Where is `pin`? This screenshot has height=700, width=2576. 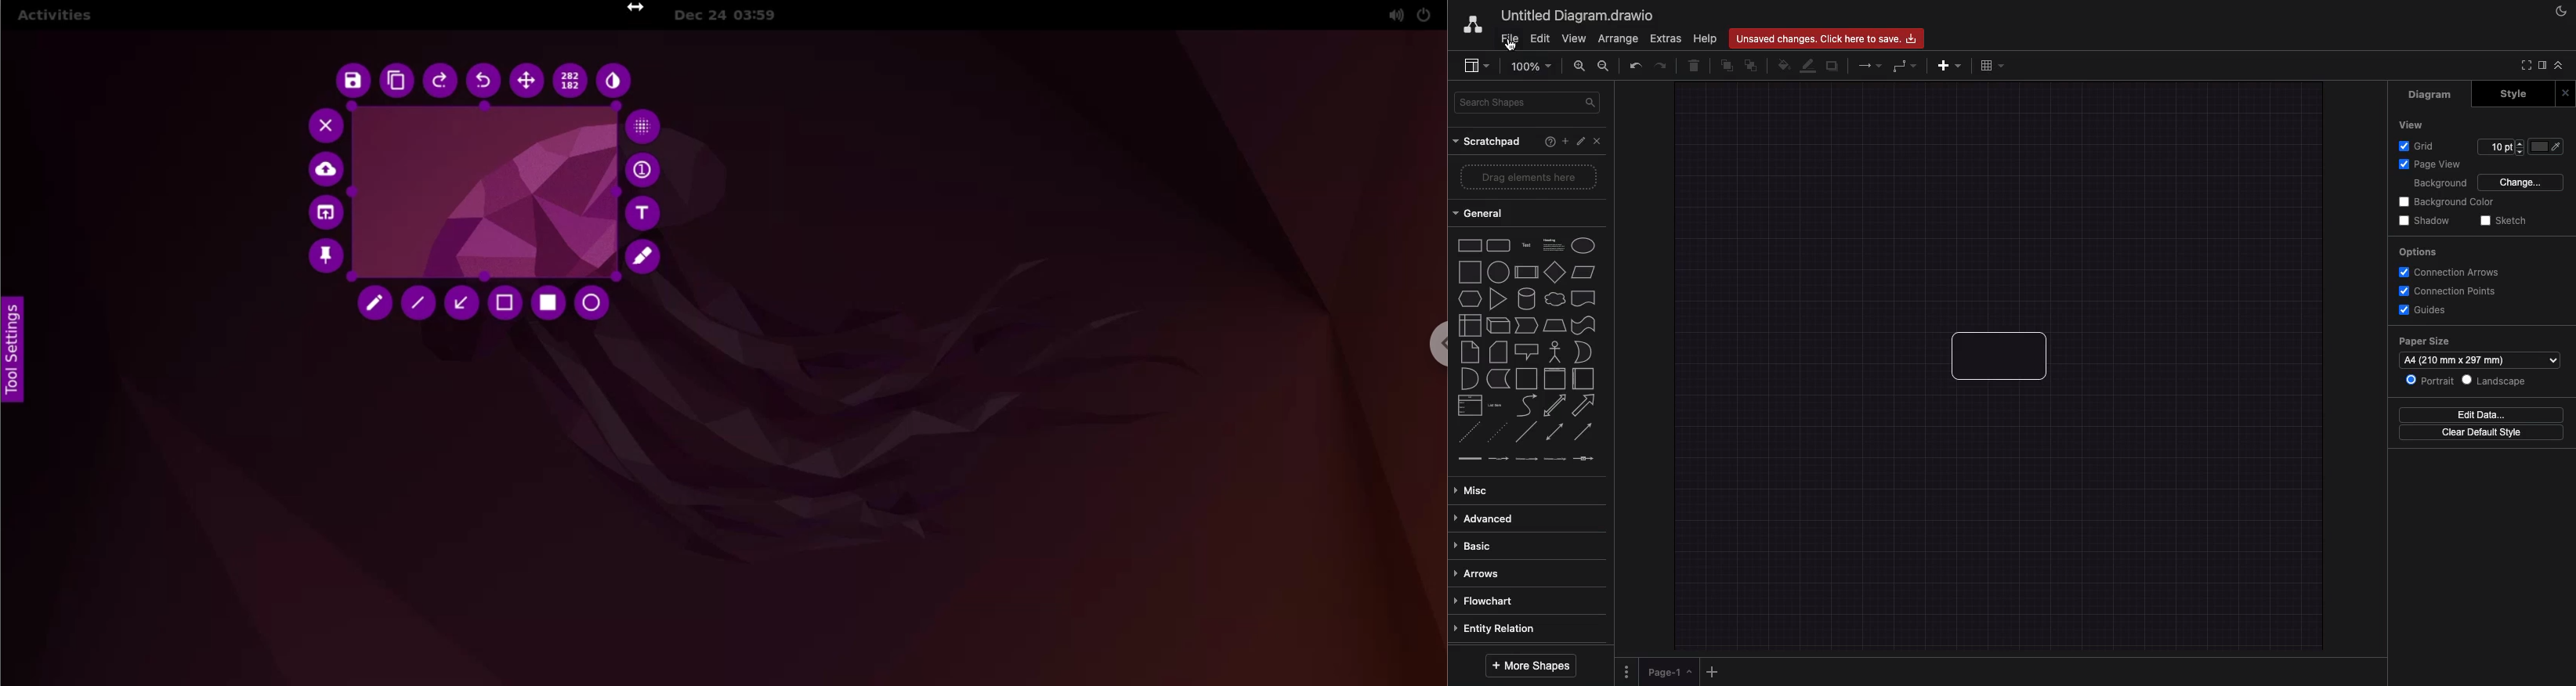 pin is located at coordinates (327, 262).